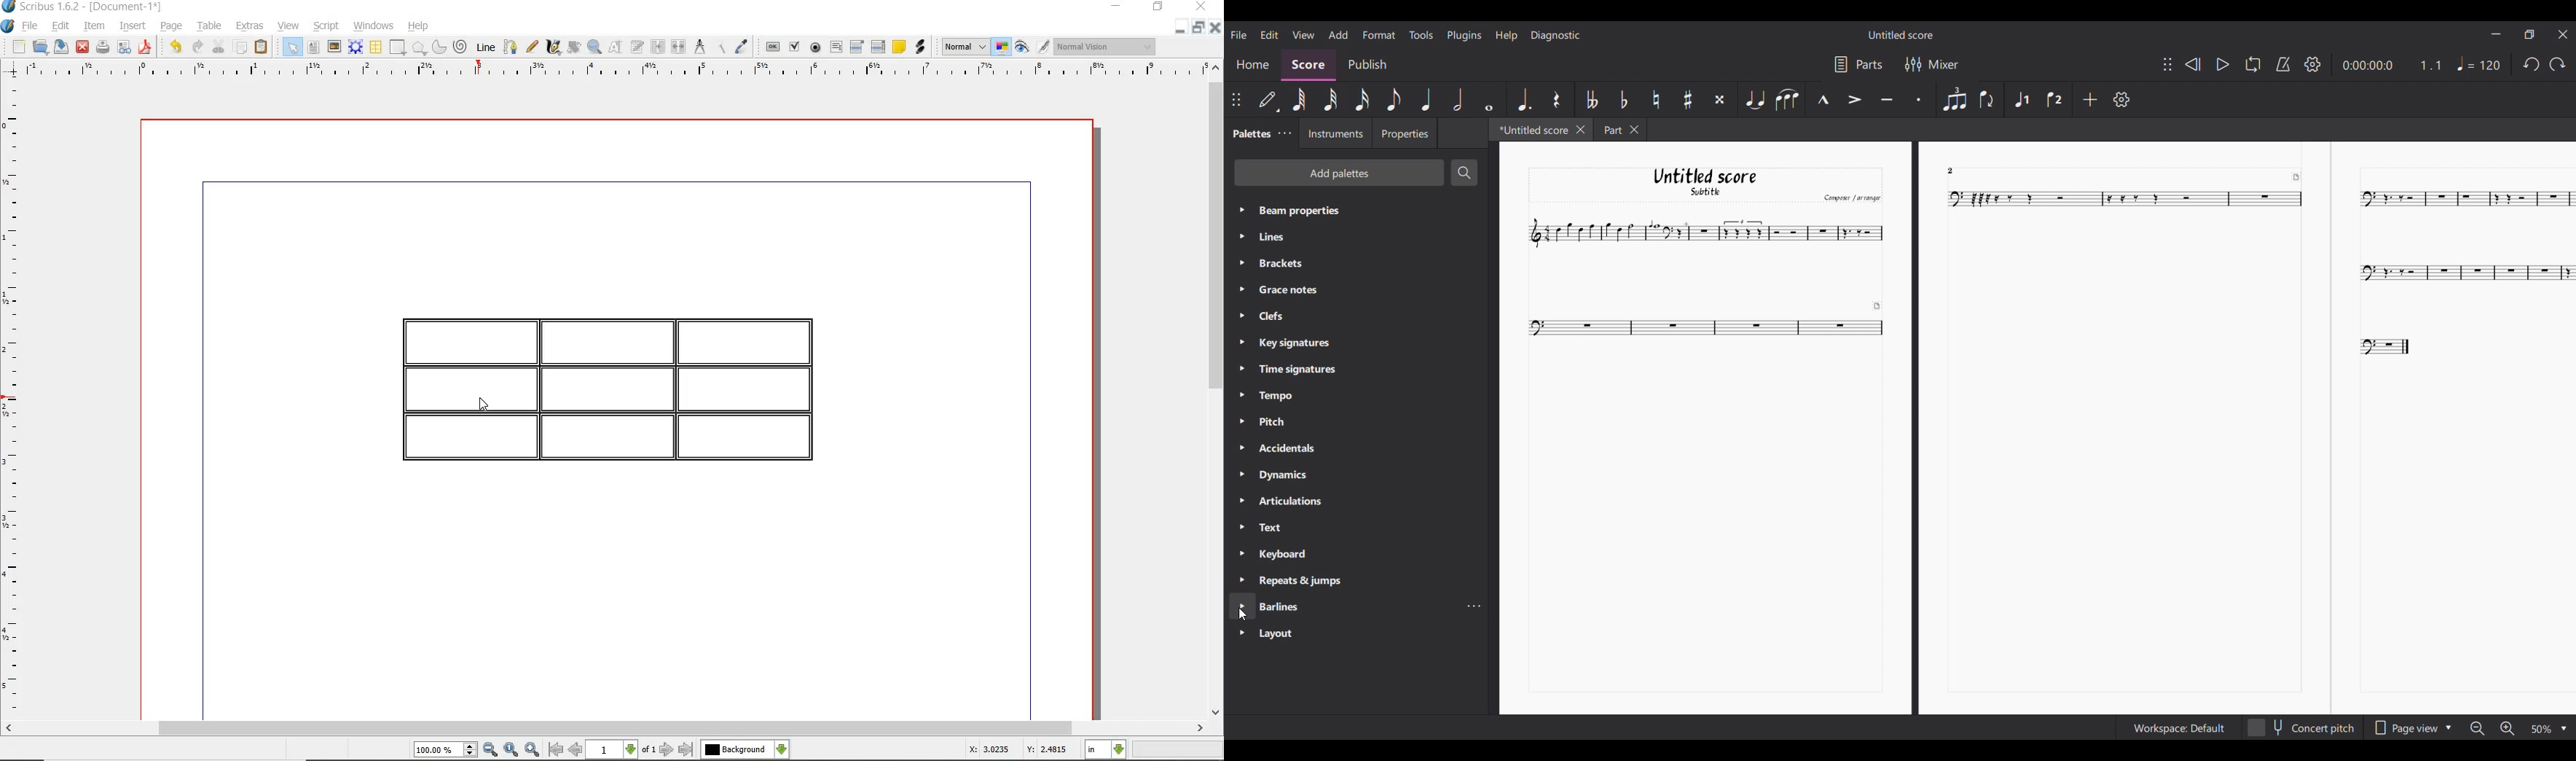  What do you see at coordinates (2177, 728) in the screenshot?
I see `Workspace settings` at bounding box center [2177, 728].